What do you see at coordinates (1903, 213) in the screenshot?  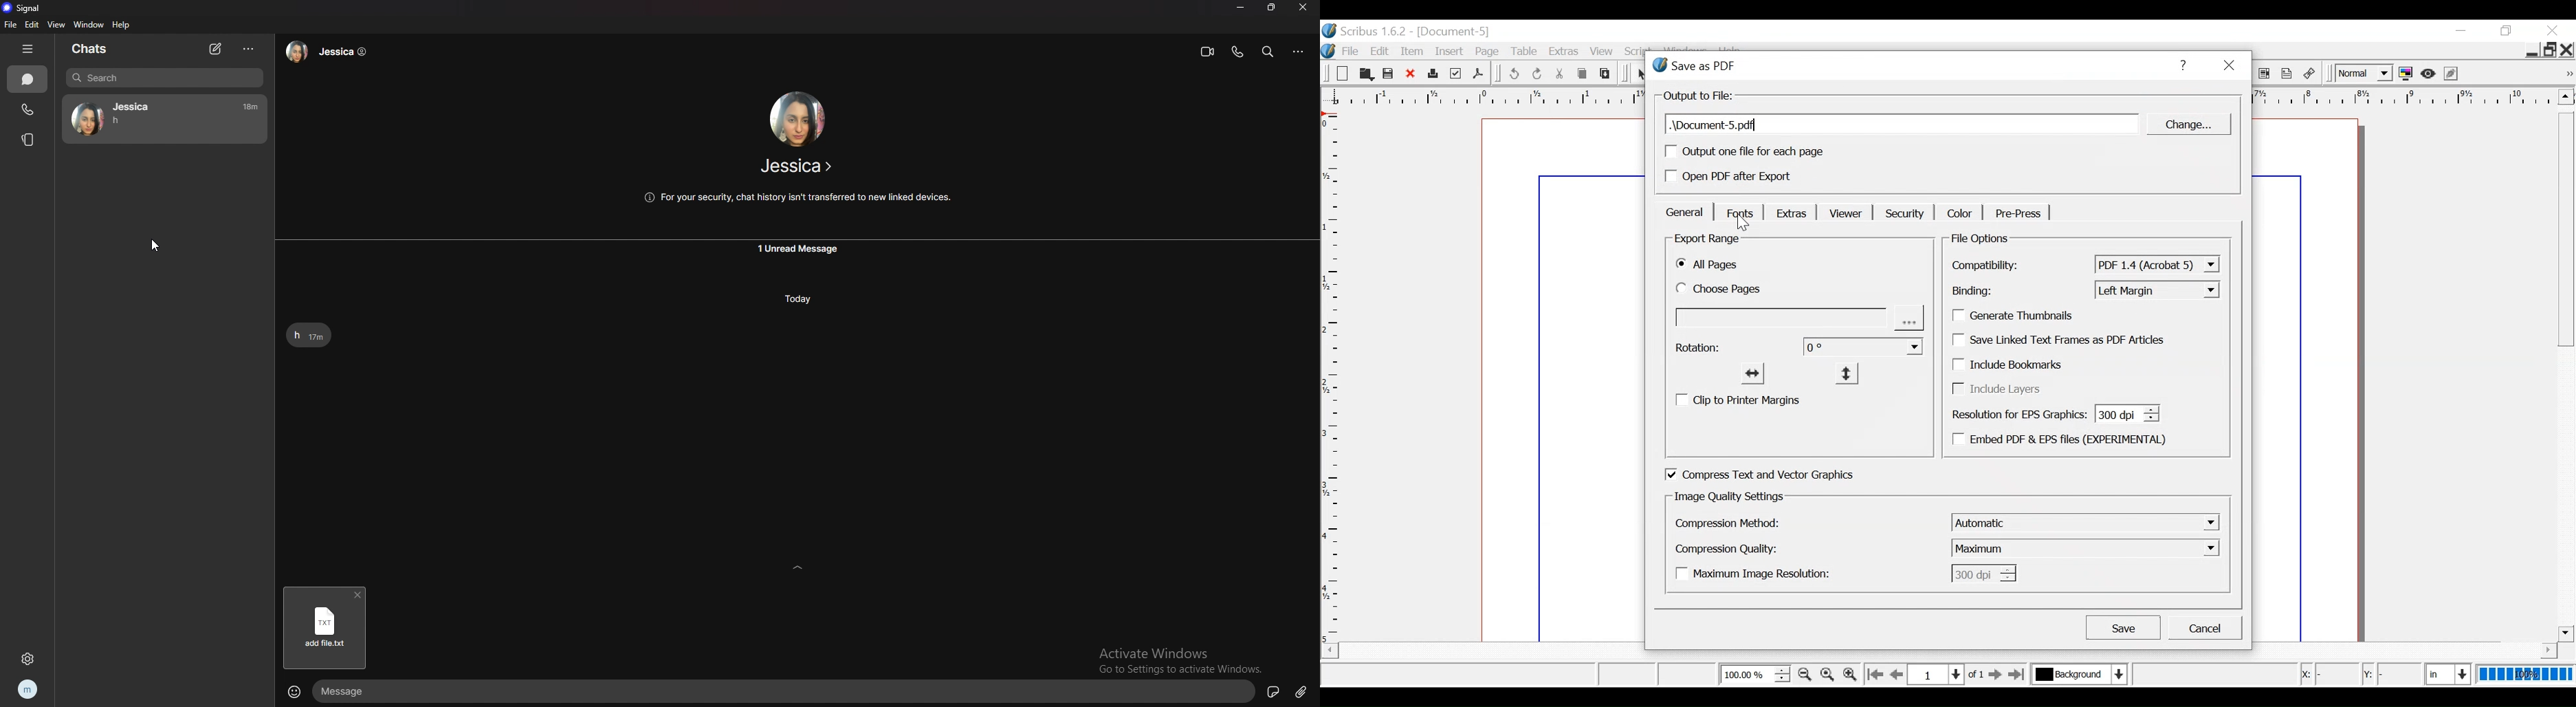 I see `Security` at bounding box center [1903, 213].